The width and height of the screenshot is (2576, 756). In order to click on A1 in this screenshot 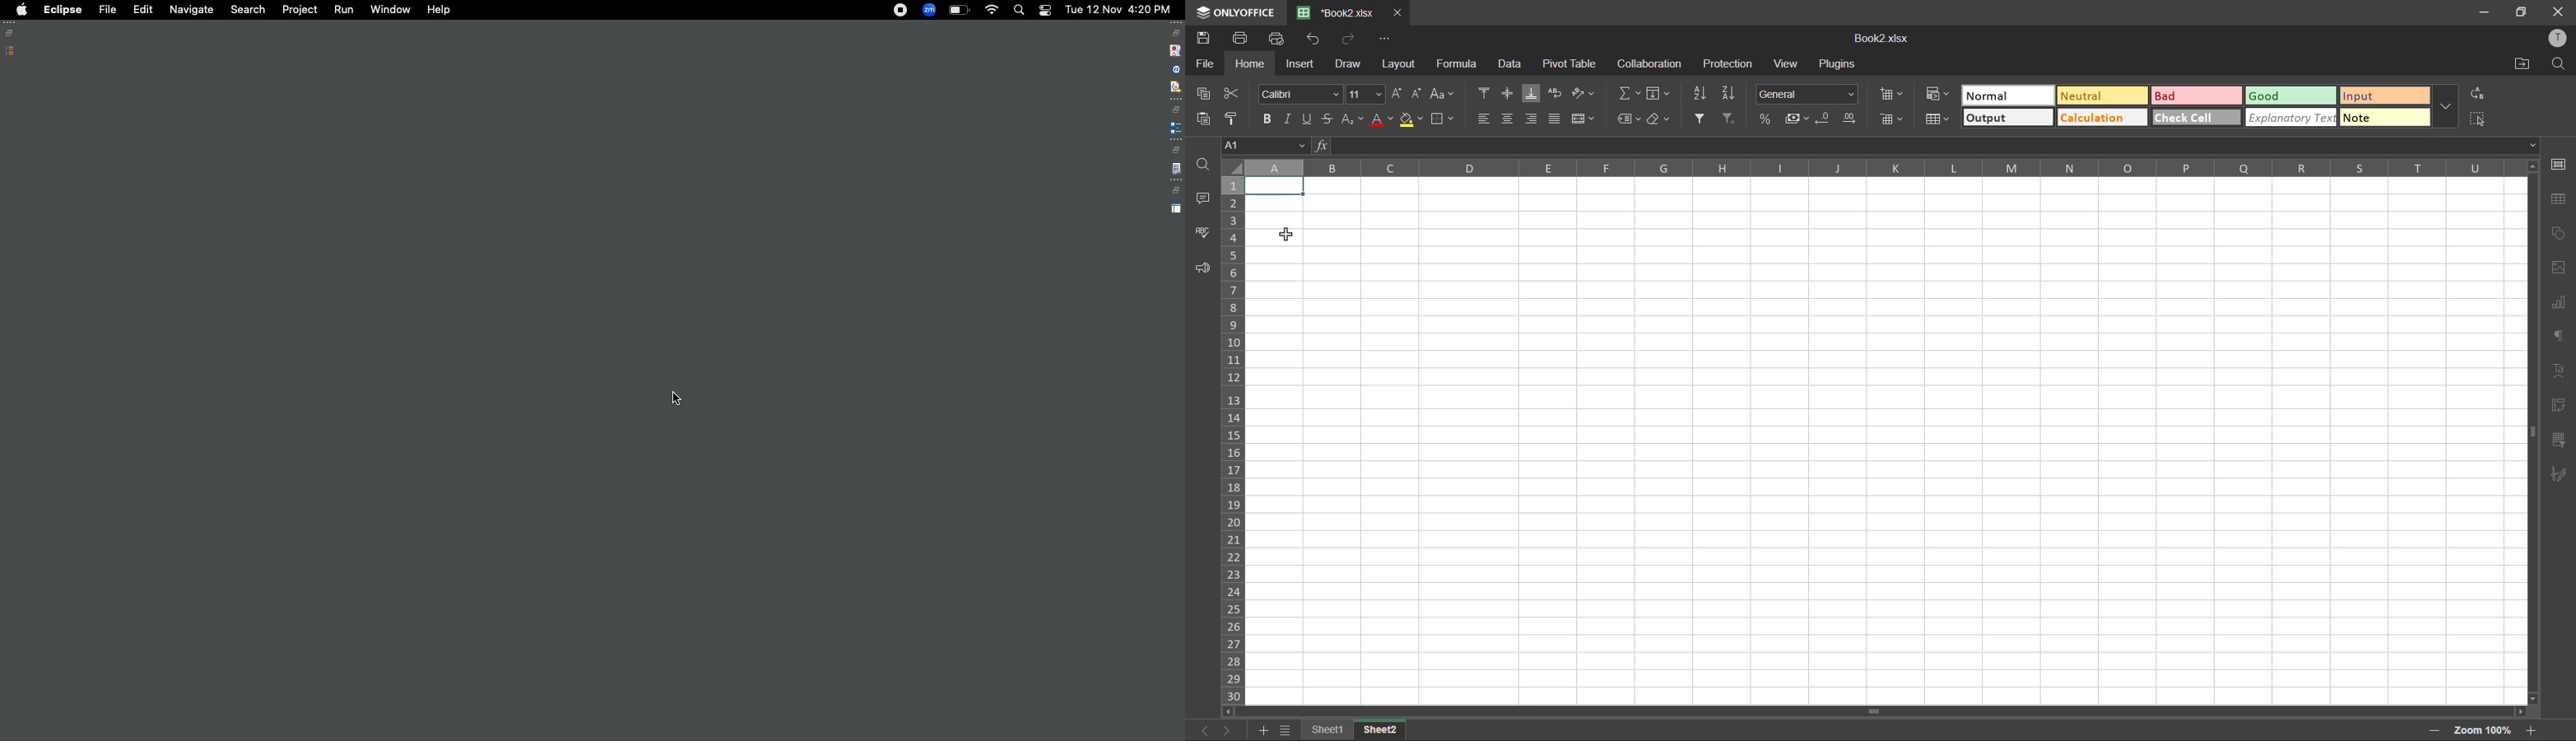, I will do `click(1263, 146)`.